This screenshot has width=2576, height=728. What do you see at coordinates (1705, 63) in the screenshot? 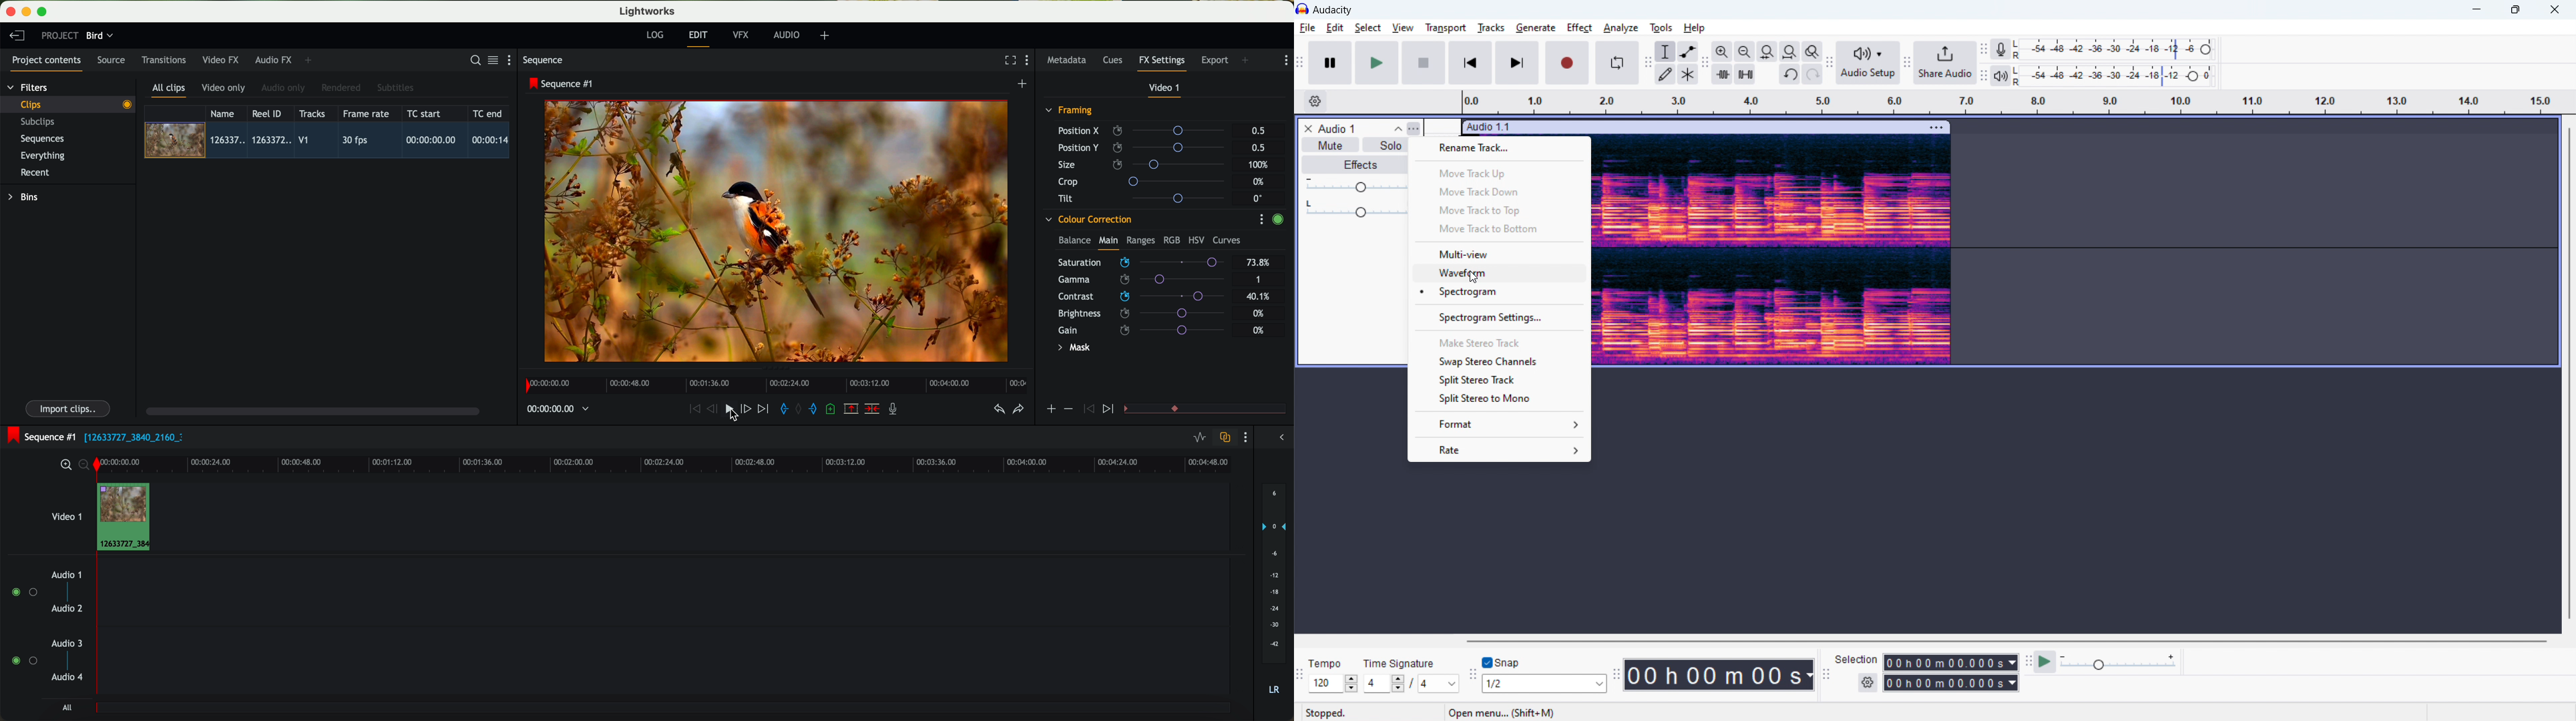
I see `edit toolbar` at bounding box center [1705, 63].